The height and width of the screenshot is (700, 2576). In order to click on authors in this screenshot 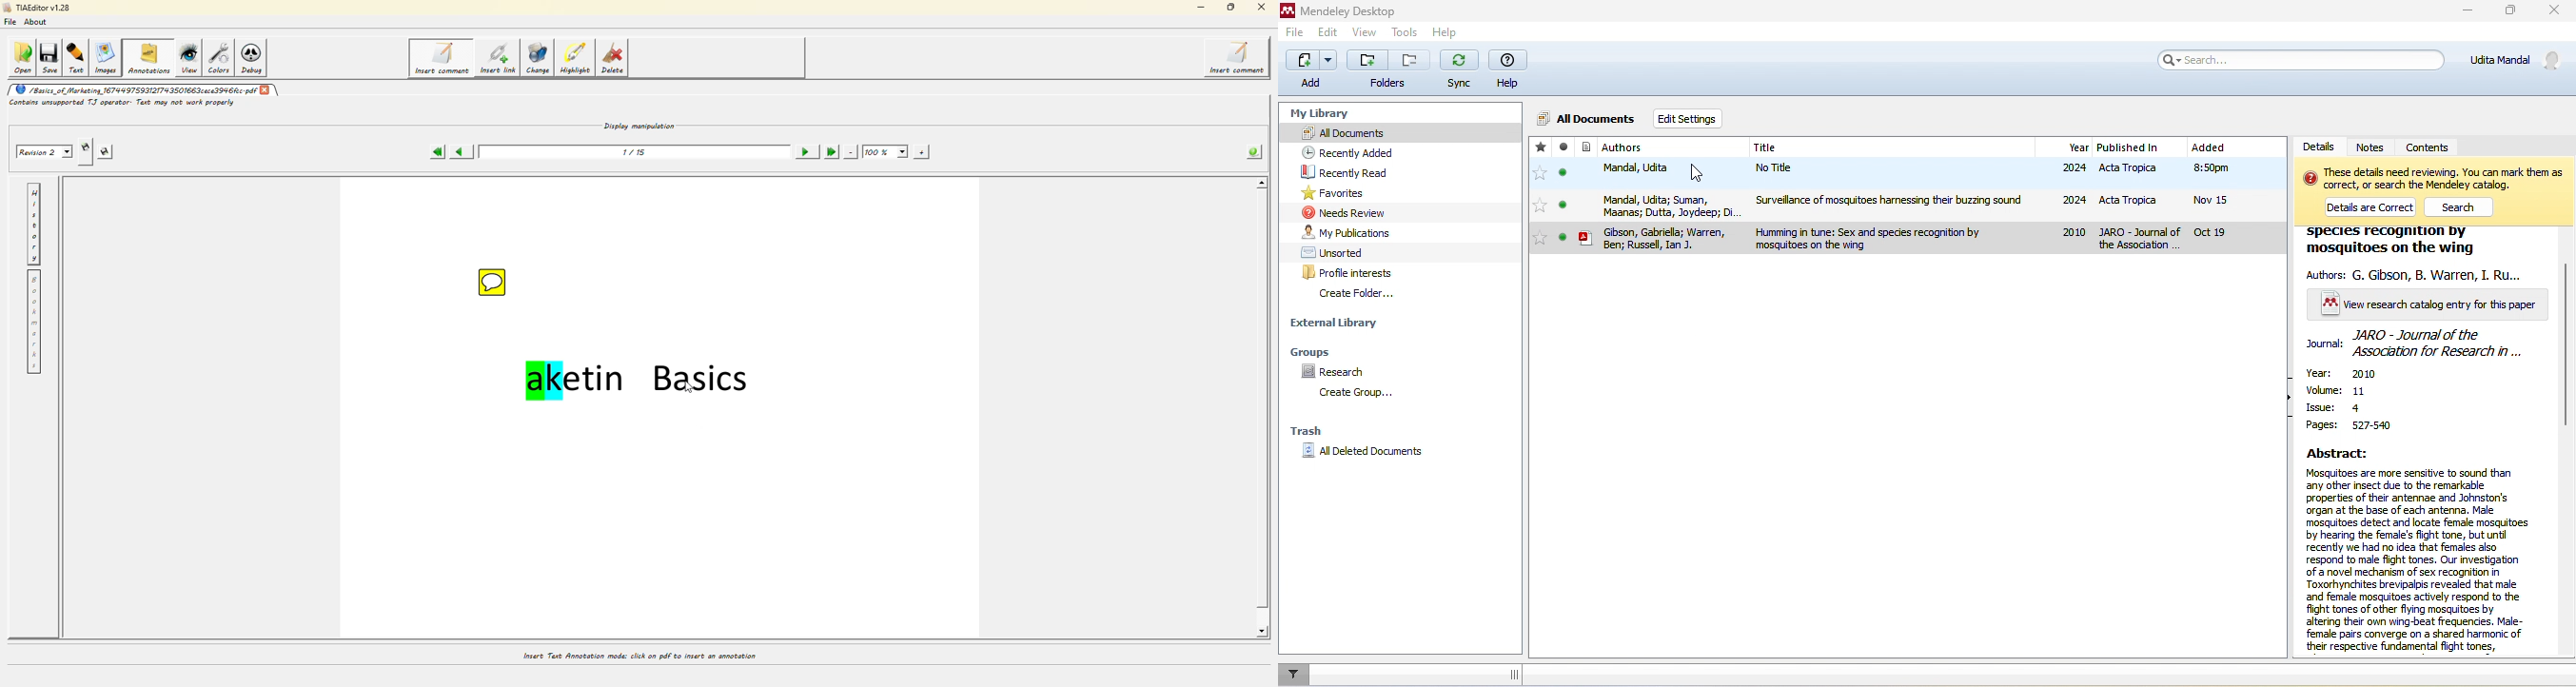, I will do `click(1645, 148)`.